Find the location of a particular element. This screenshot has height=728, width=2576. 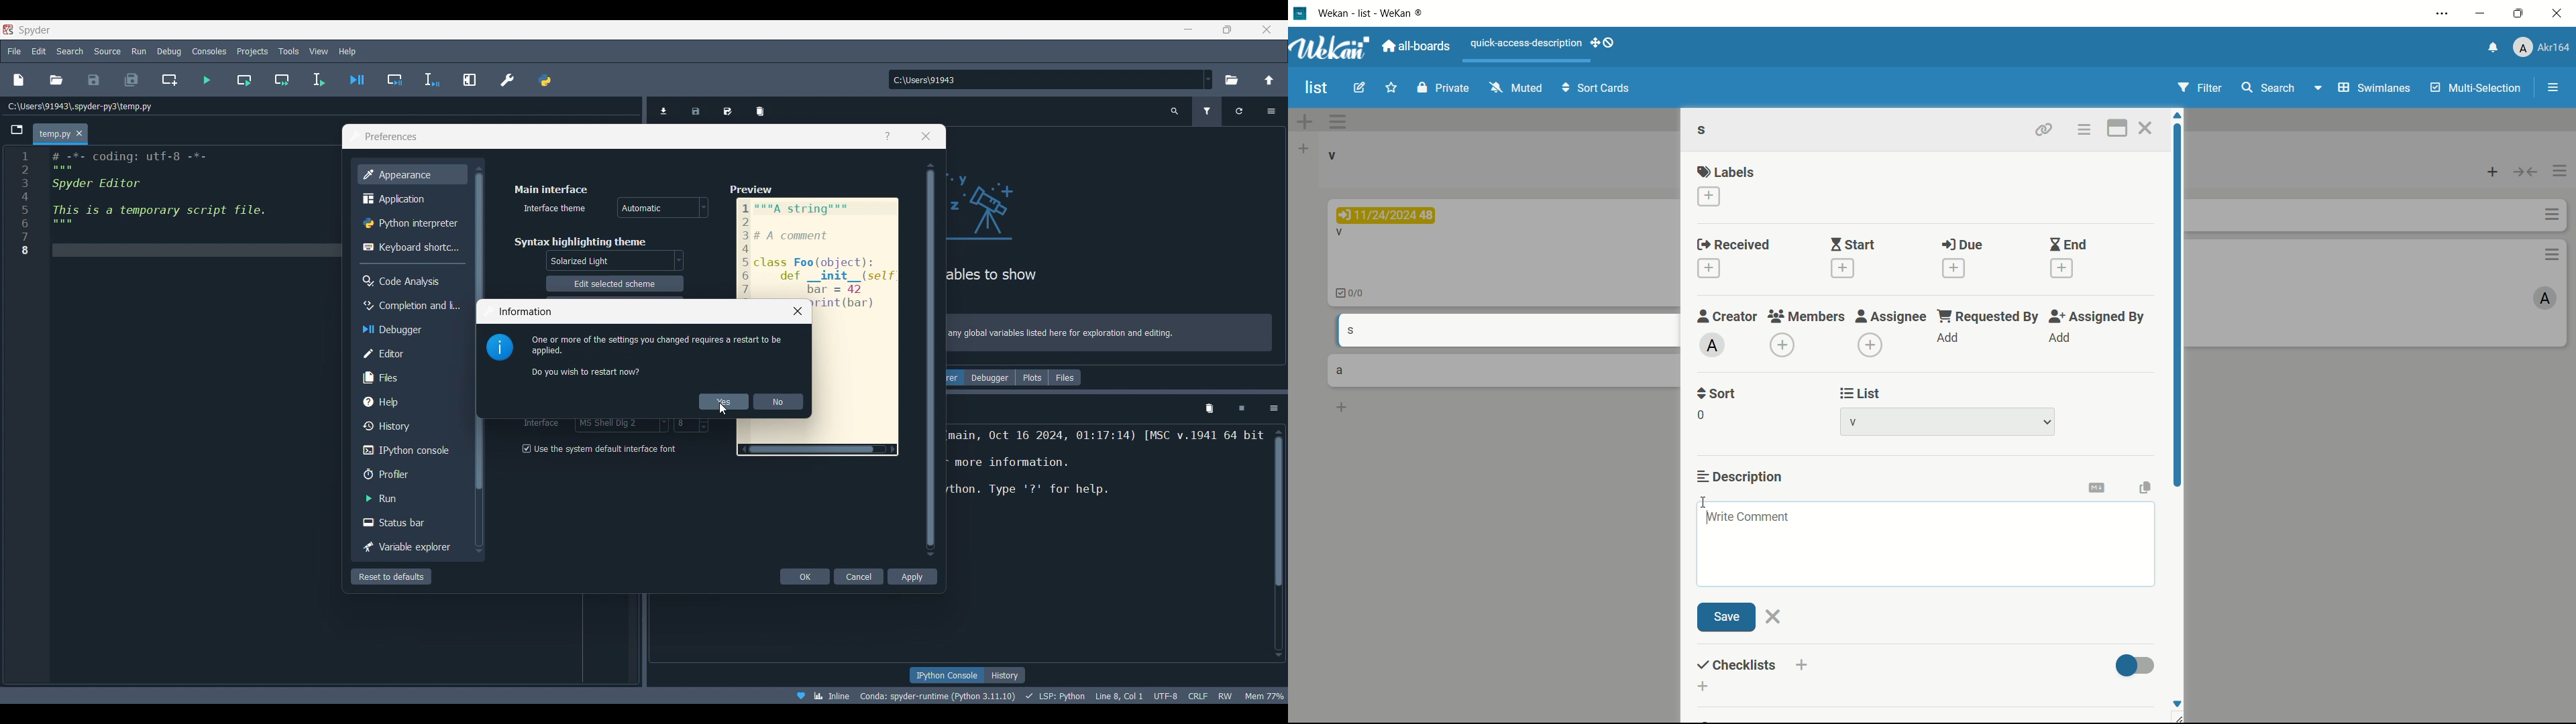

notice is located at coordinates (1112, 330).